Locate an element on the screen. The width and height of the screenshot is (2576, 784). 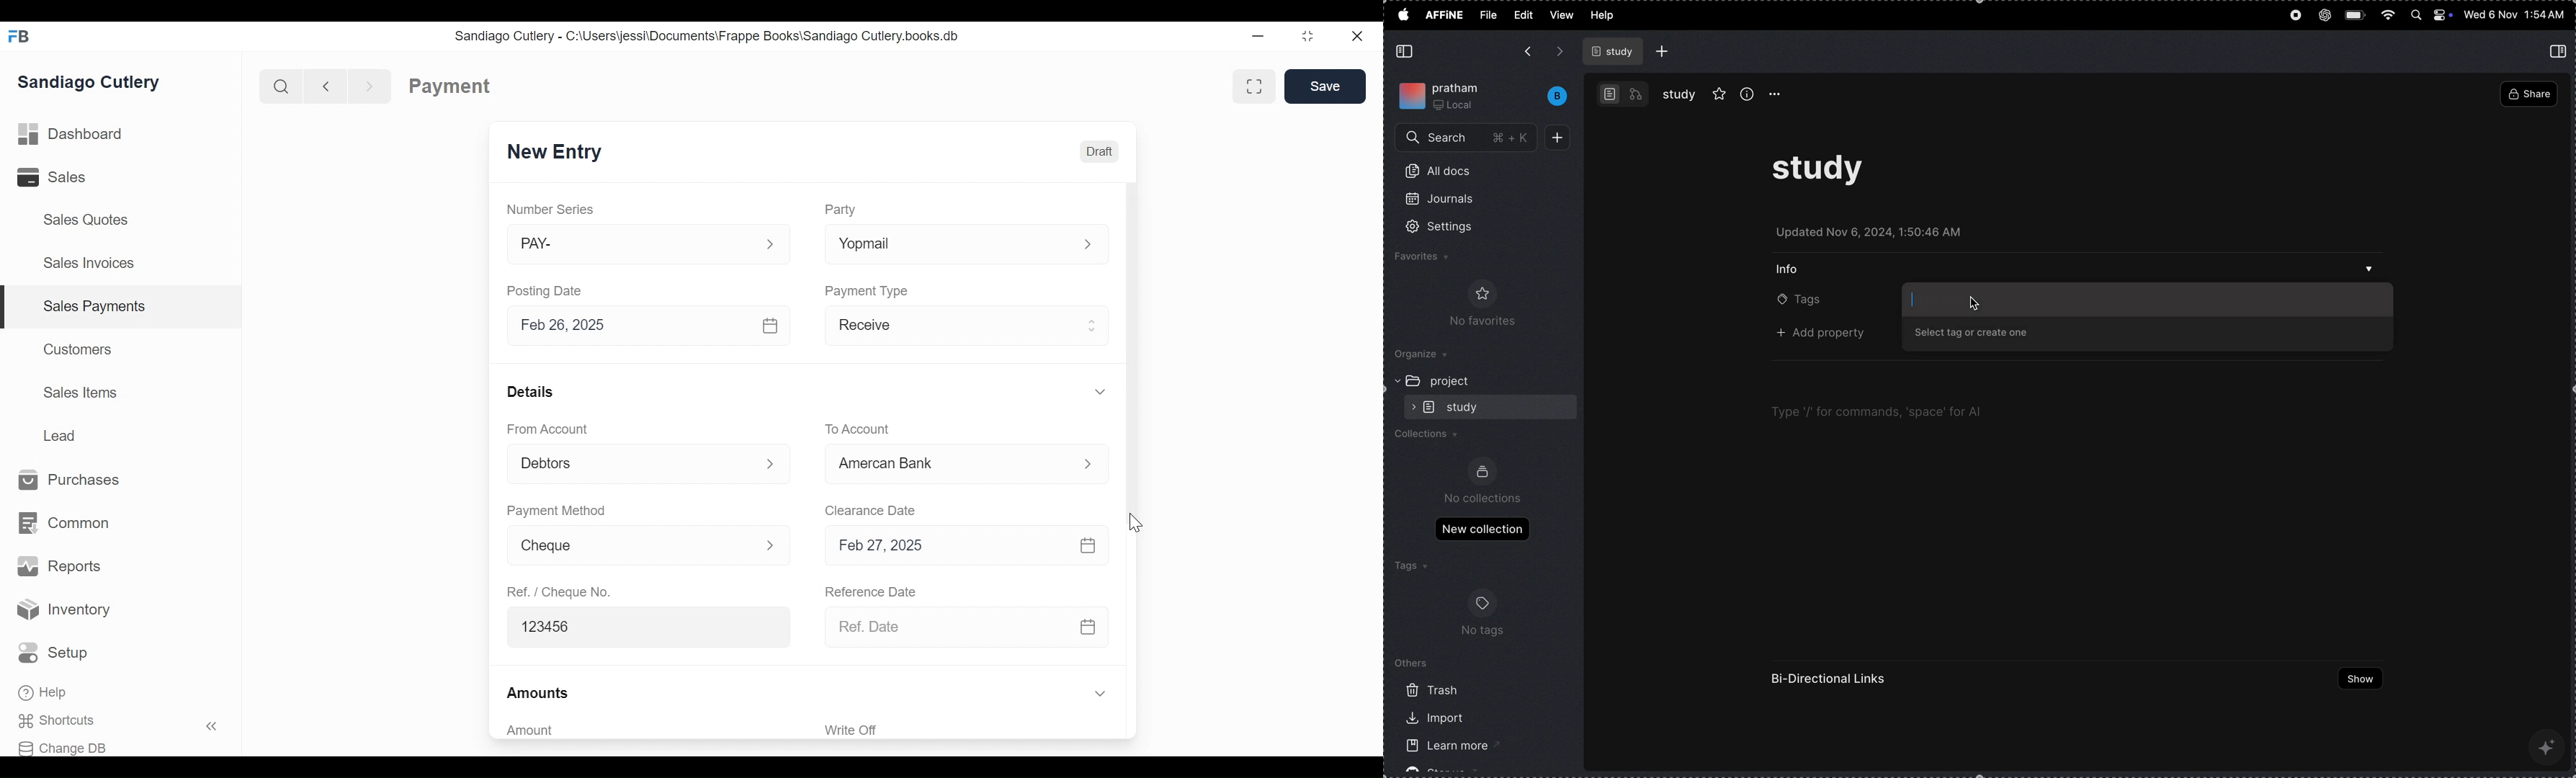
Frappe Books is located at coordinates (20, 36).